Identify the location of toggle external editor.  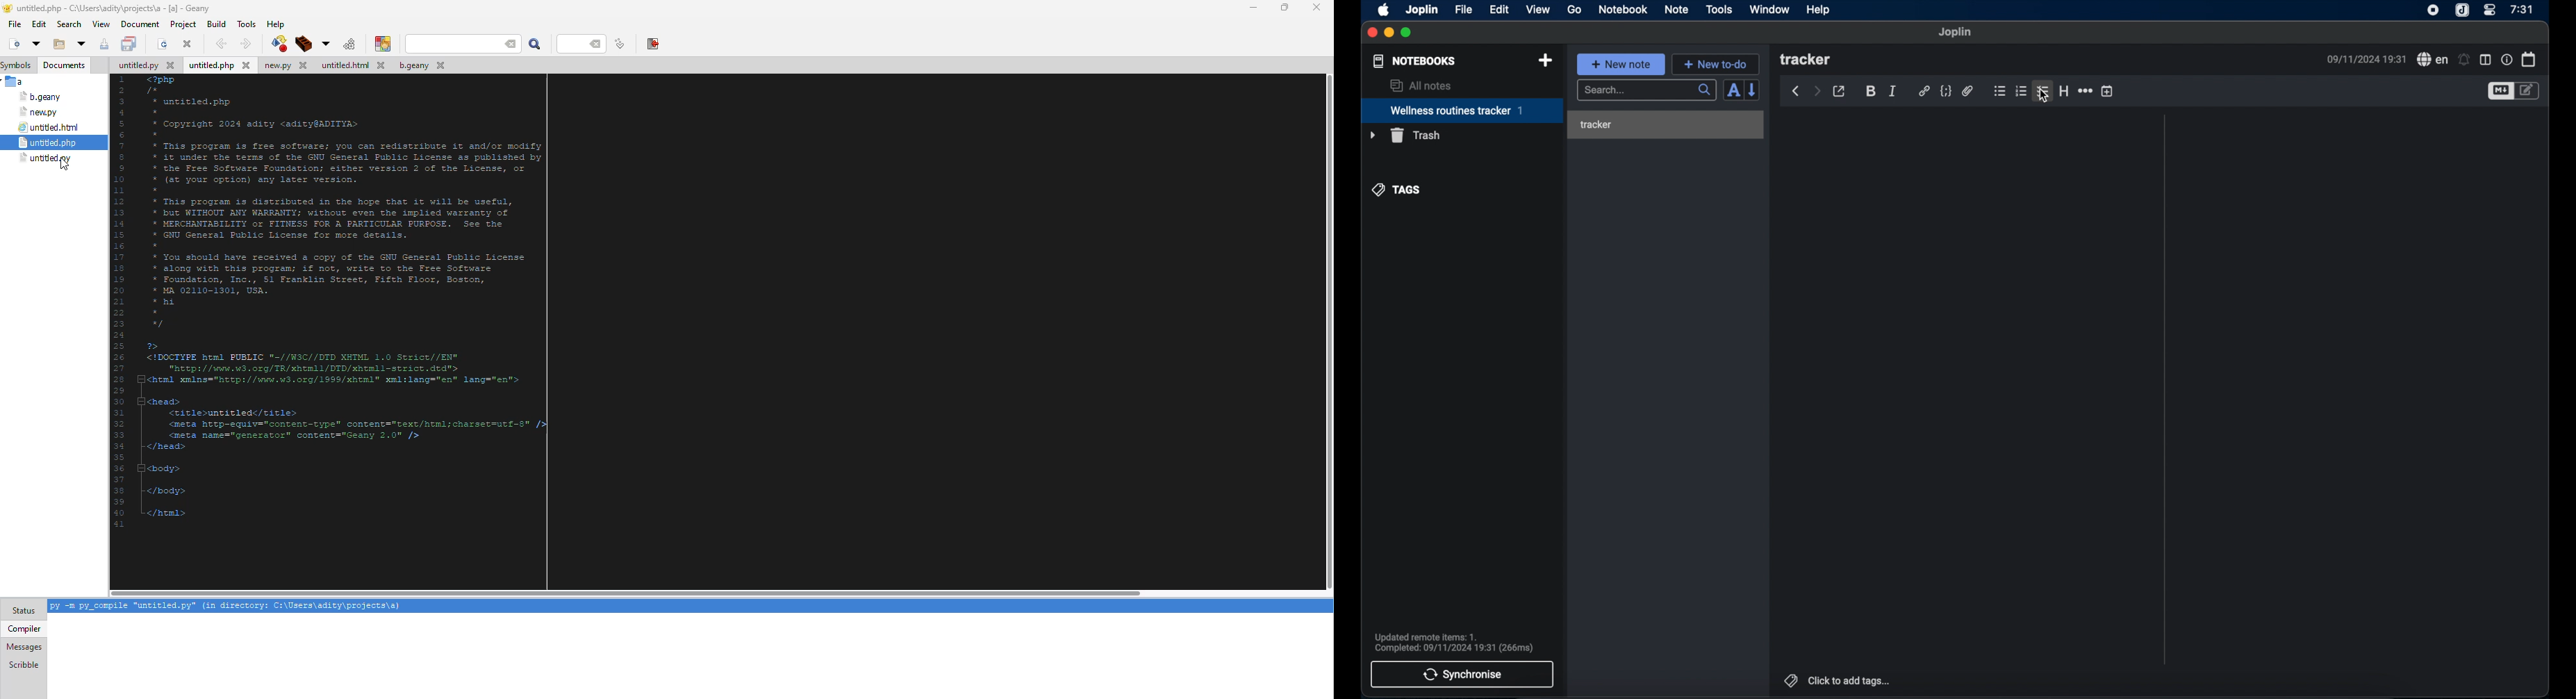
(1839, 91).